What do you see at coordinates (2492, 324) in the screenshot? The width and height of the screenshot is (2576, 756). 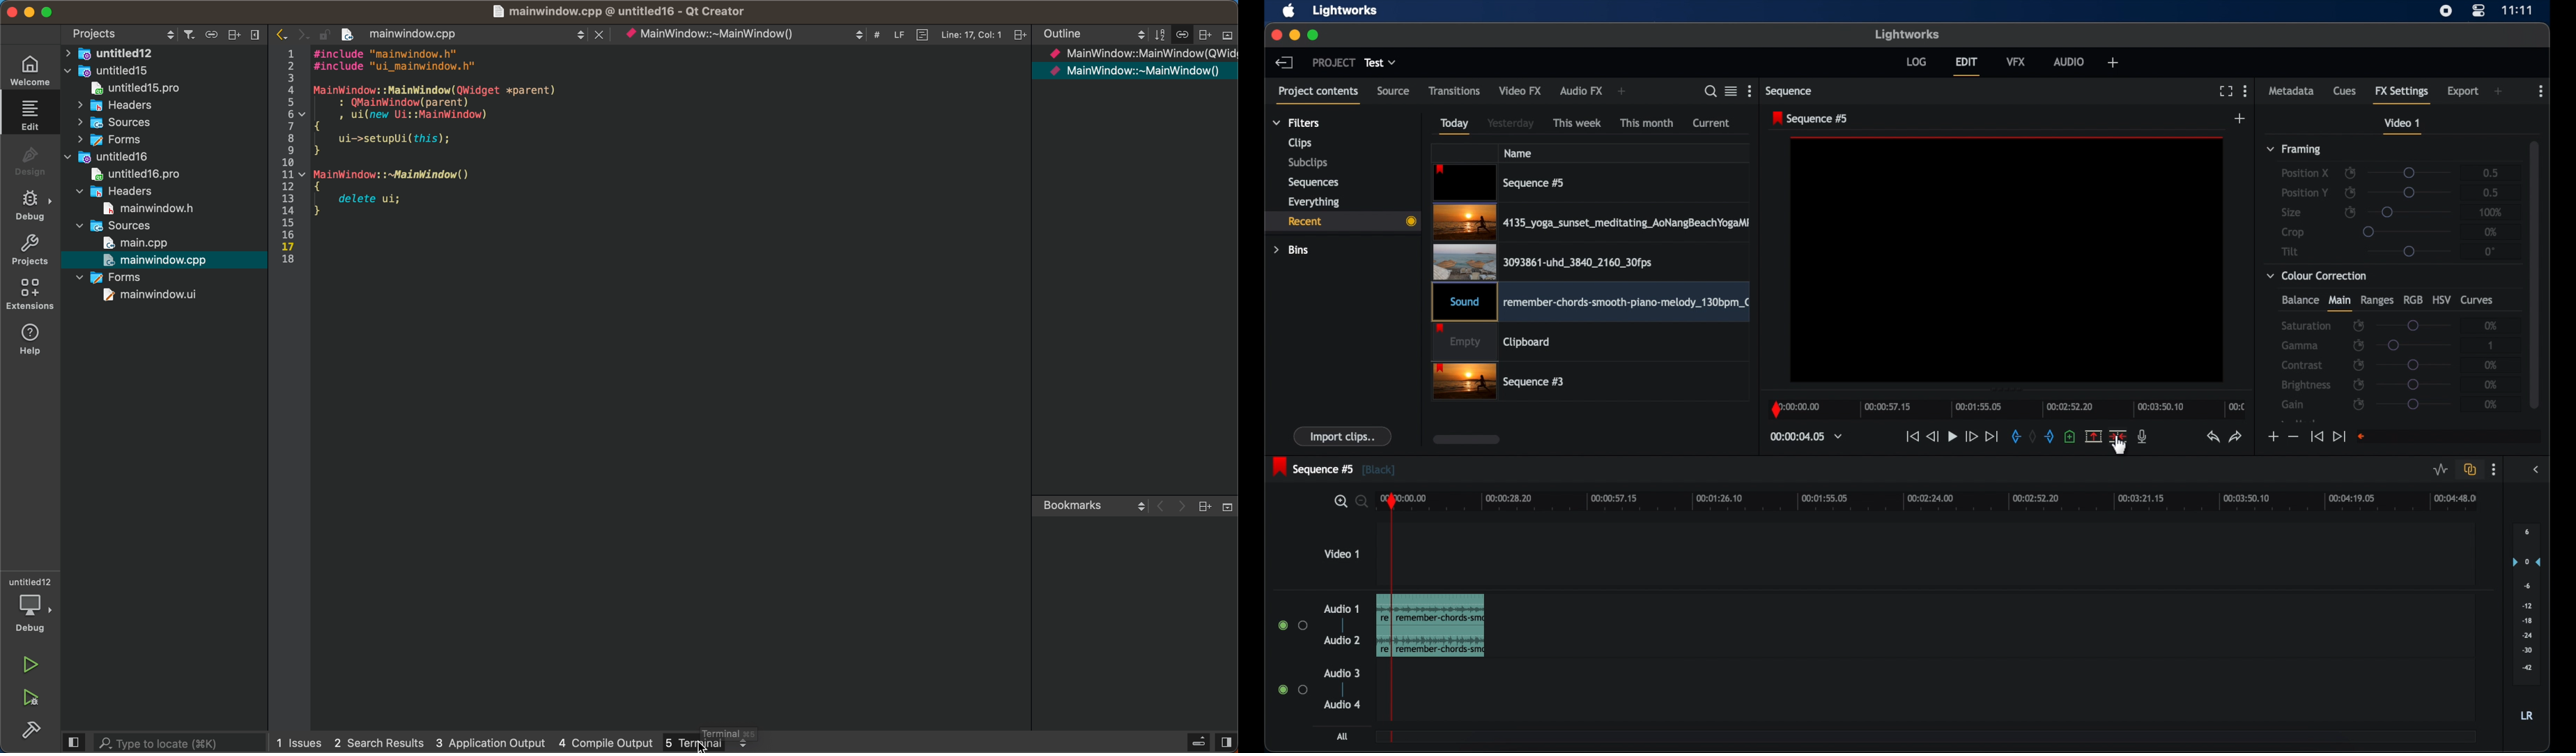 I see `0%` at bounding box center [2492, 324].